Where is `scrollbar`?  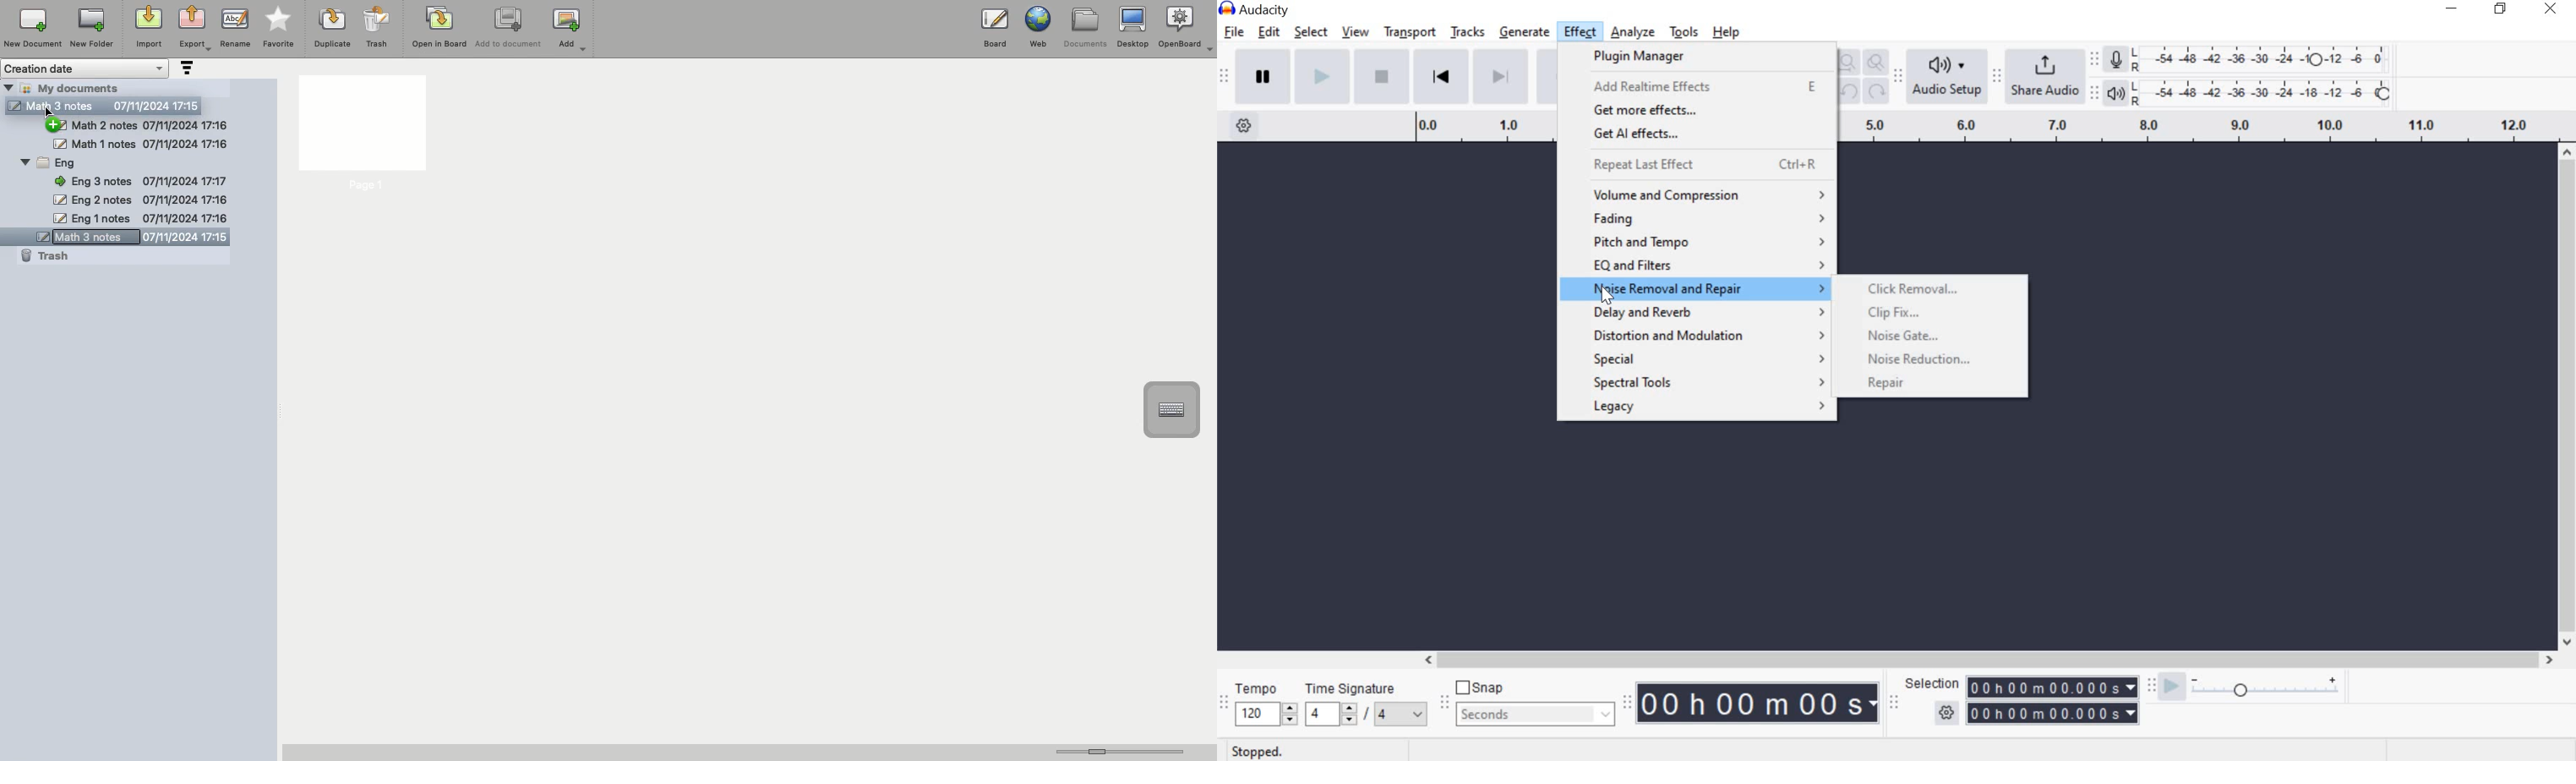 scrollbar is located at coordinates (2568, 397).